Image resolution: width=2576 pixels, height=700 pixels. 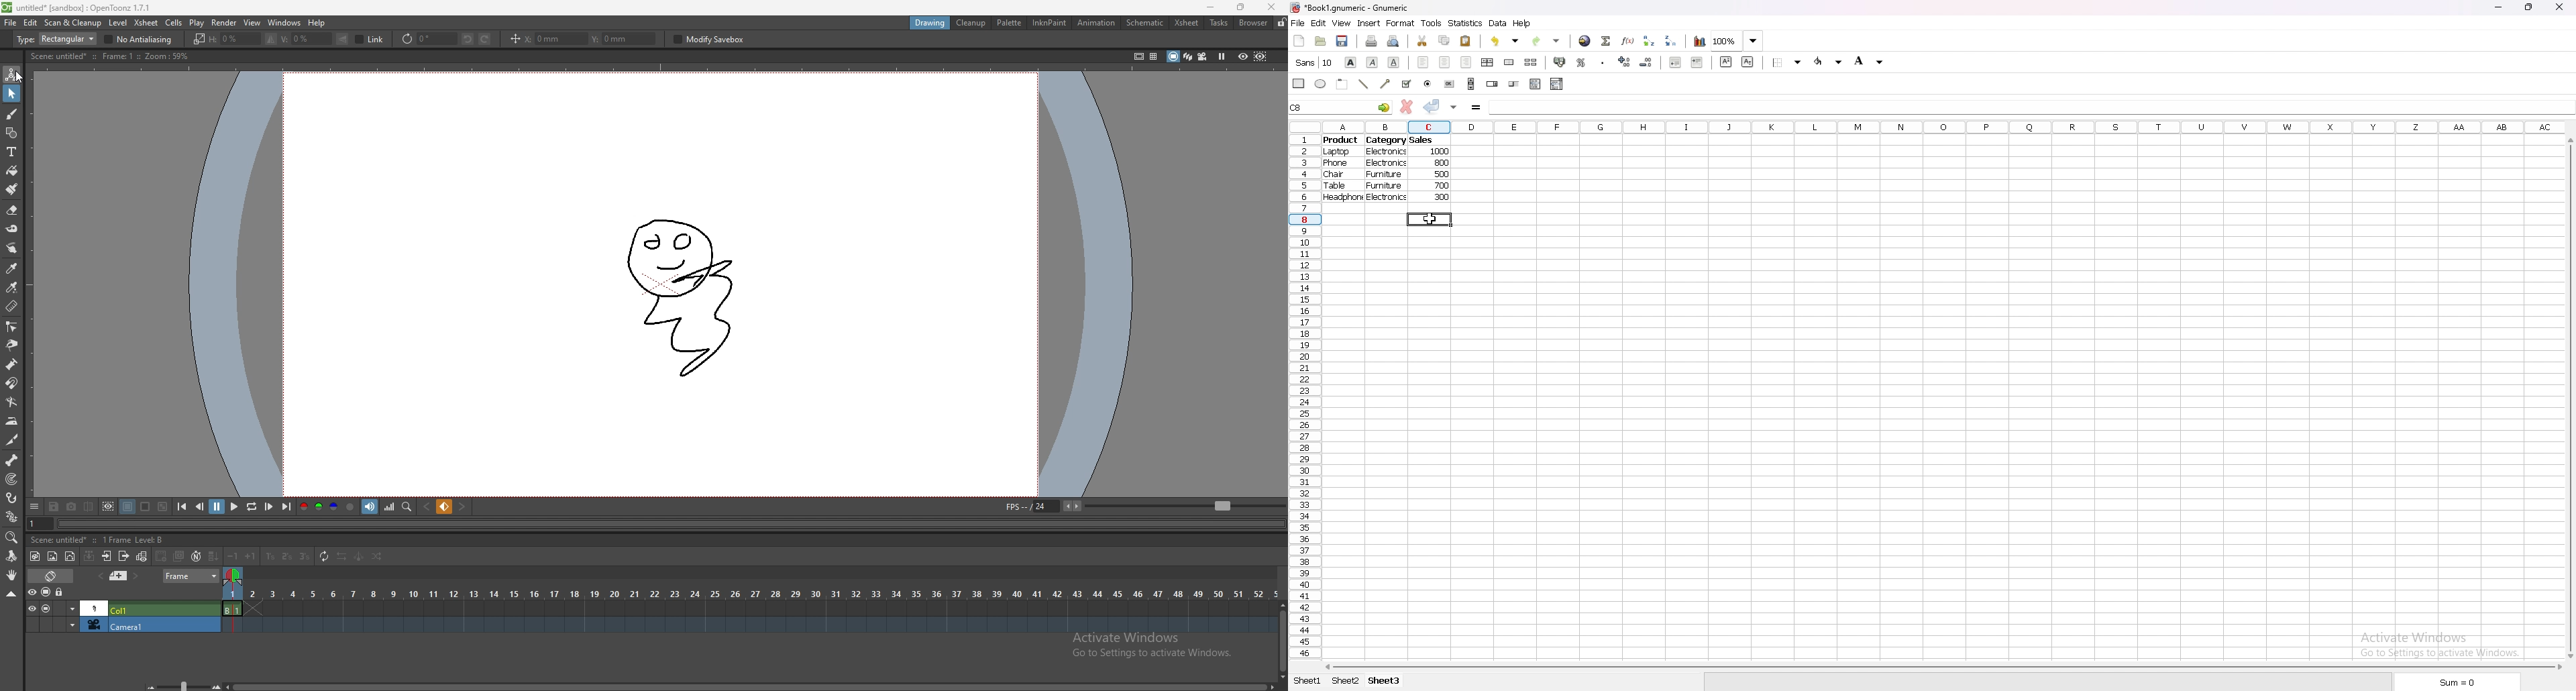 What do you see at coordinates (1497, 23) in the screenshot?
I see `data` at bounding box center [1497, 23].